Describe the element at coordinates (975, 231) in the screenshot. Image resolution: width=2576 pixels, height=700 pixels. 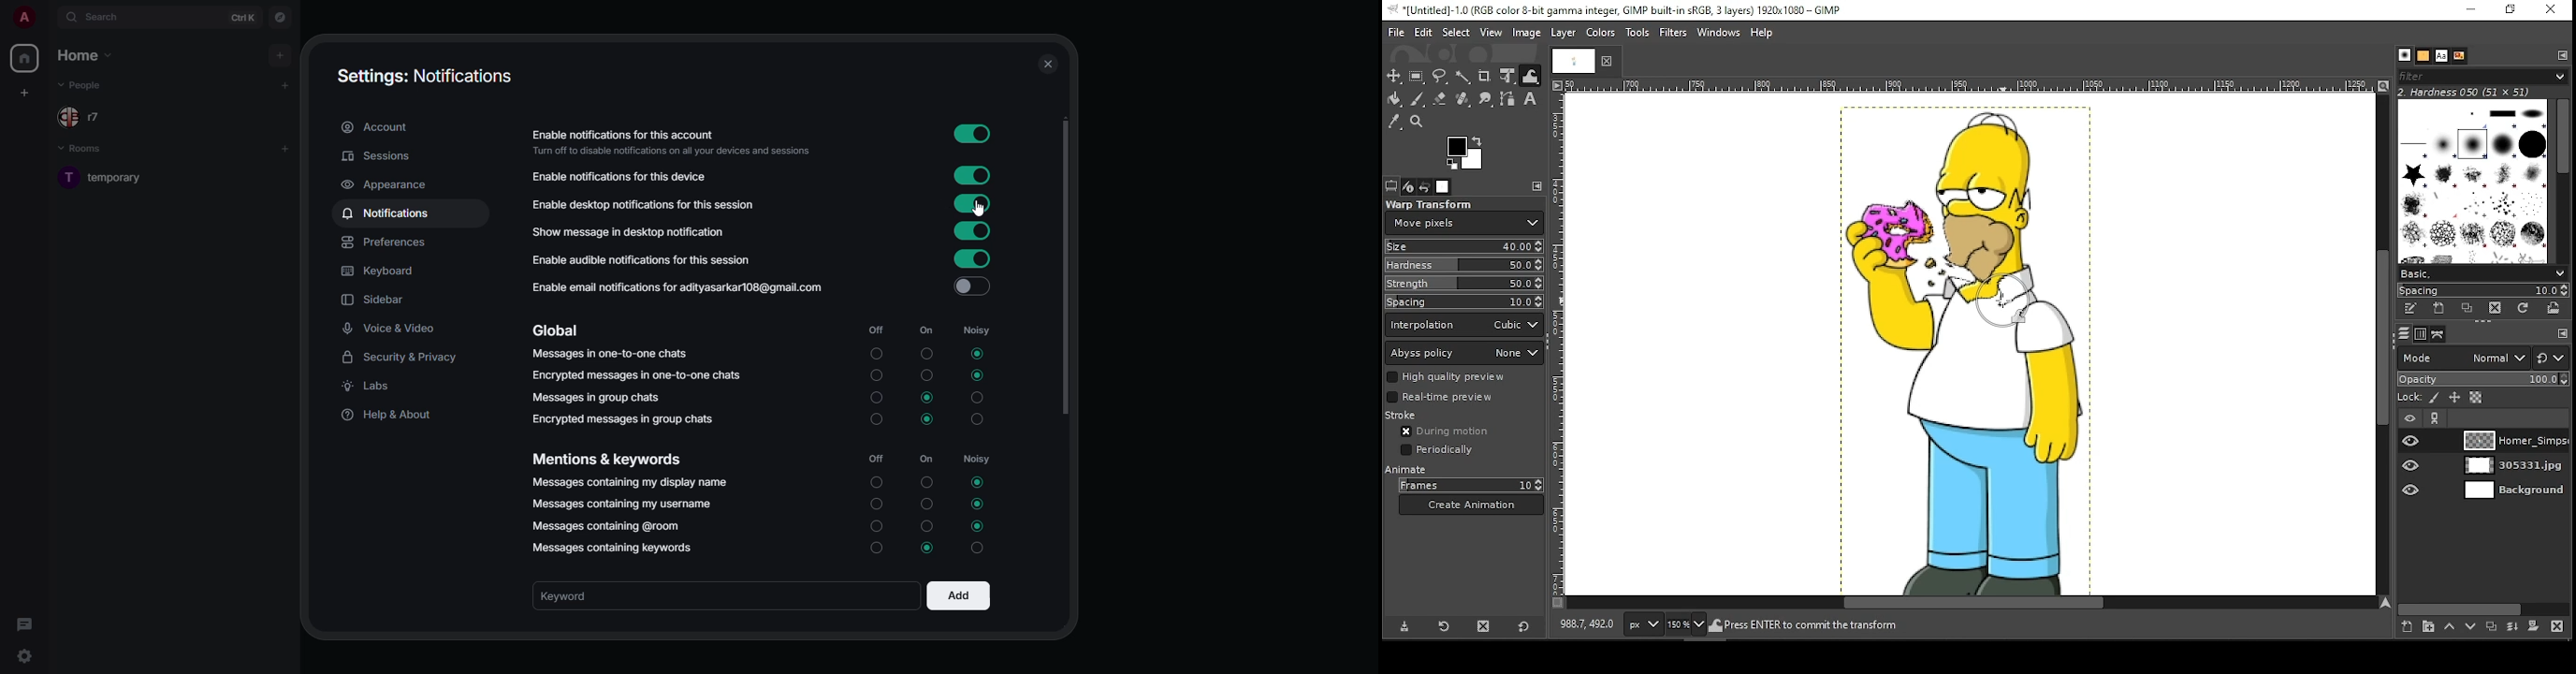
I see `enabled` at that location.